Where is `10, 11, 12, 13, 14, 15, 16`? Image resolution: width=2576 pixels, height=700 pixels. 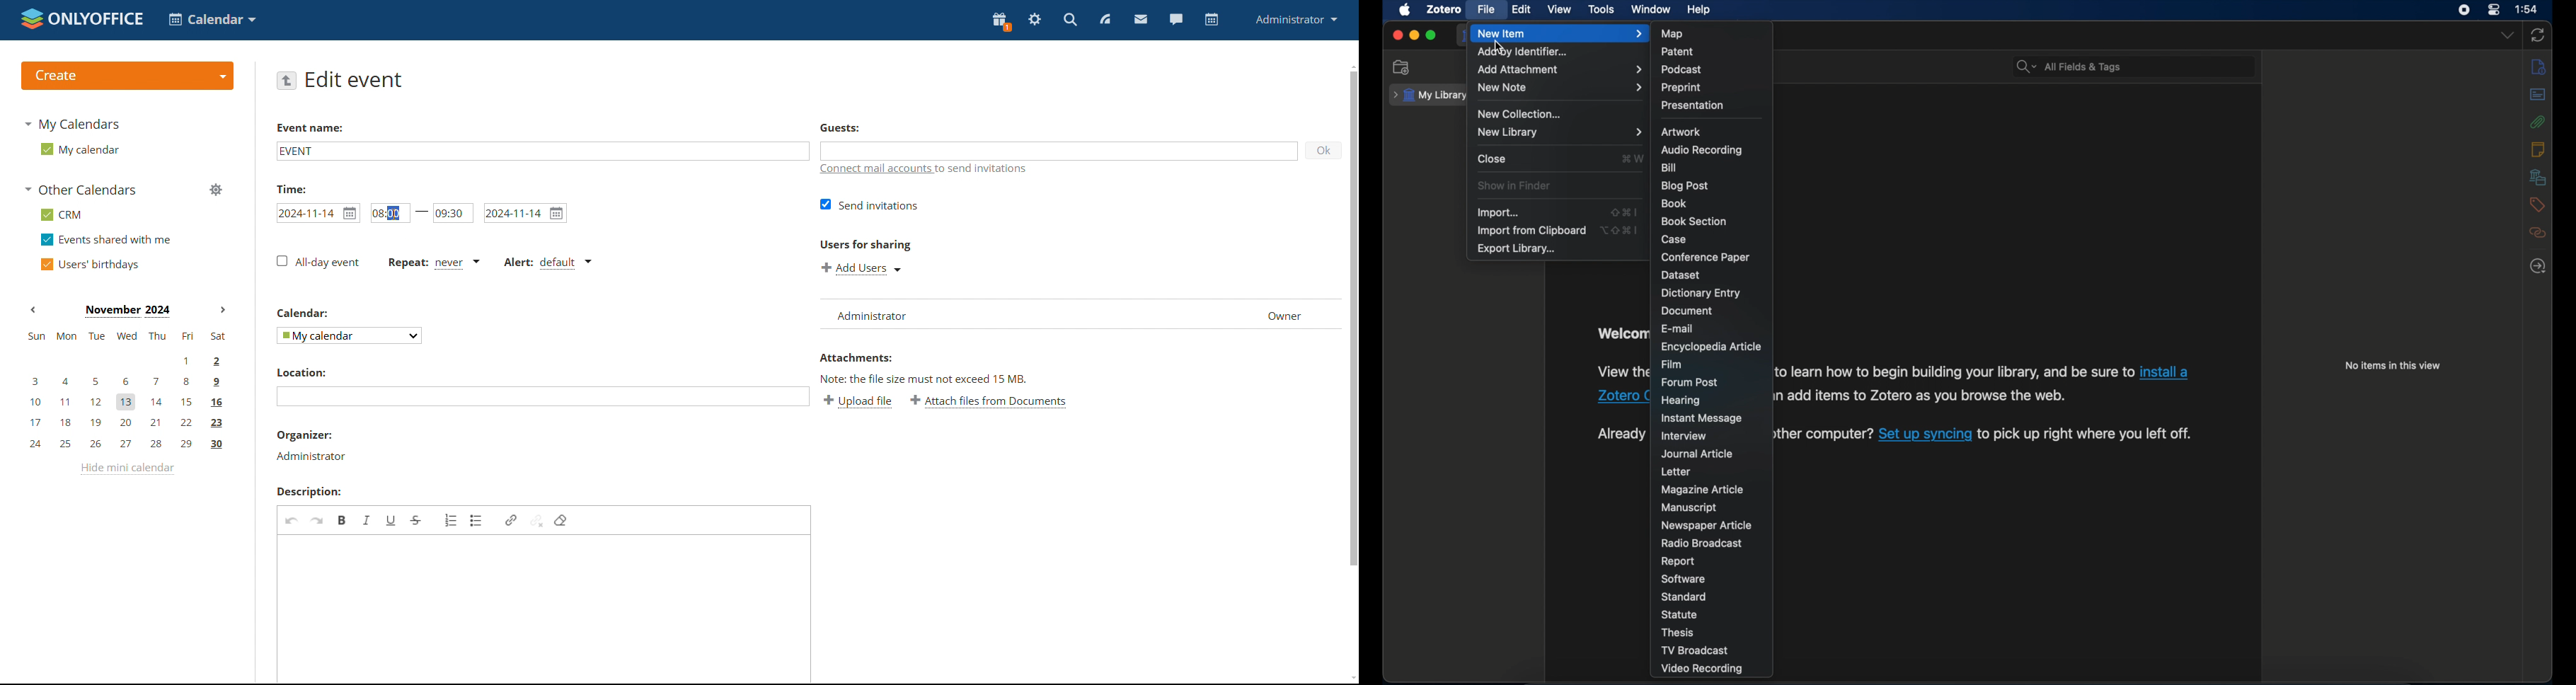 10, 11, 12, 13, 14, 15, 16 is located at coordinates (134, 399).